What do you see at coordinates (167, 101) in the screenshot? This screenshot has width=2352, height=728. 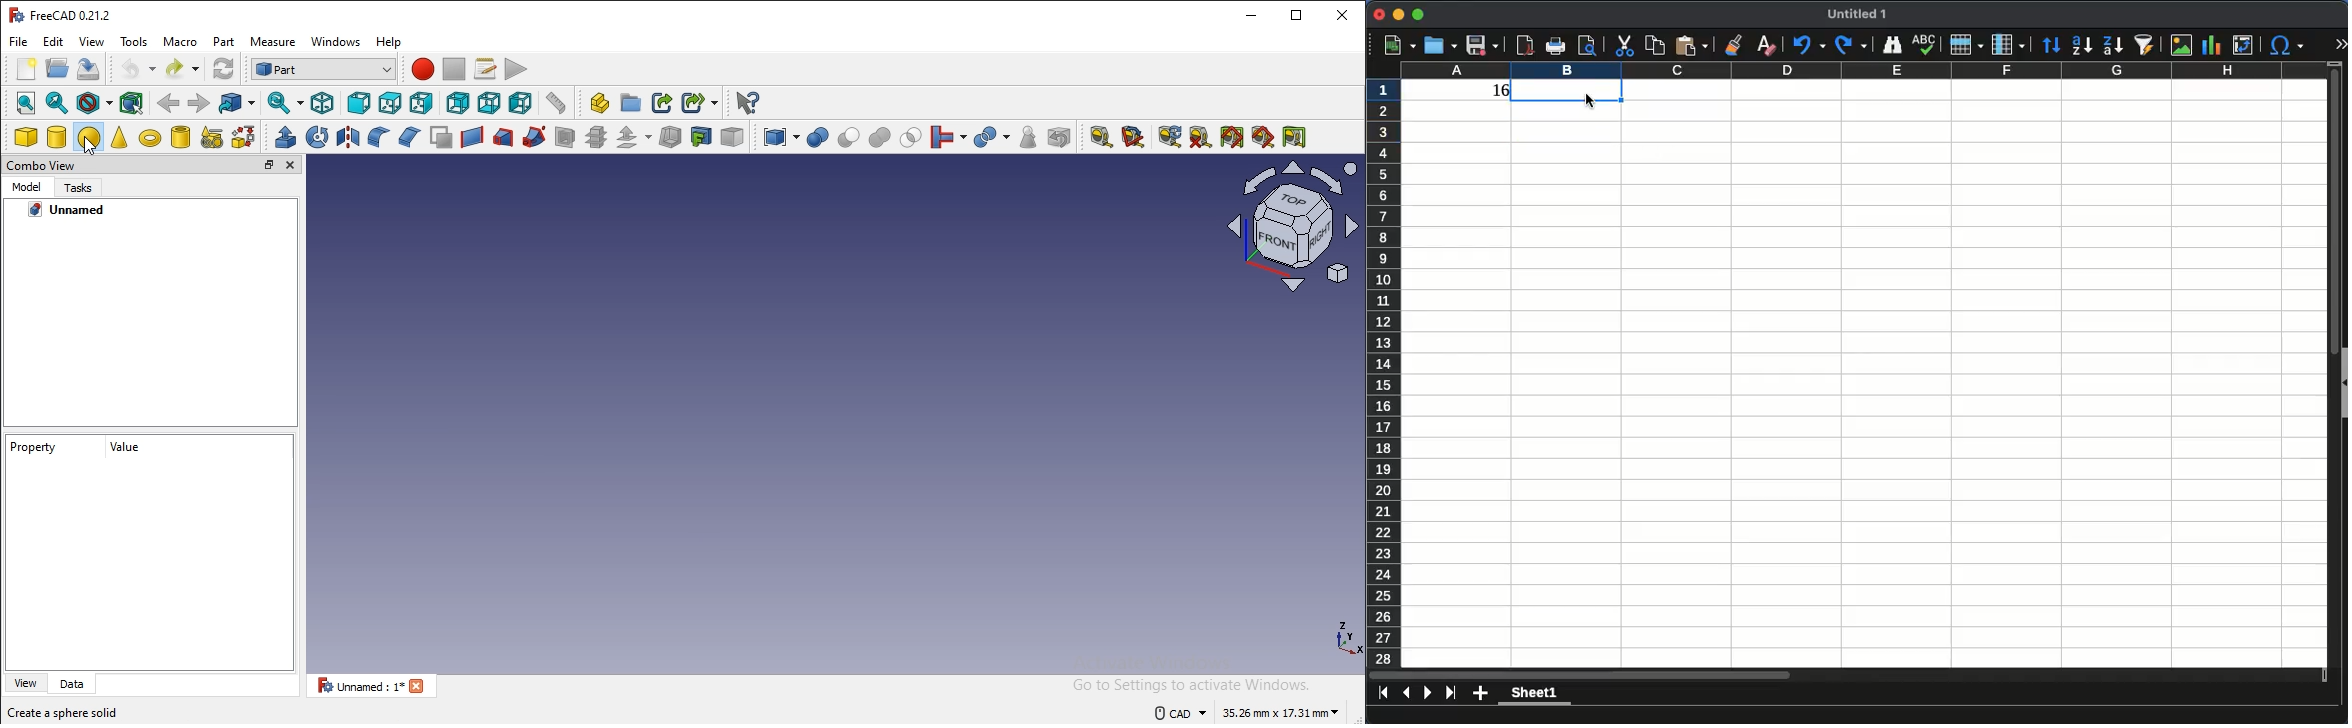 I see `backward` at bounding box center [167, 101].